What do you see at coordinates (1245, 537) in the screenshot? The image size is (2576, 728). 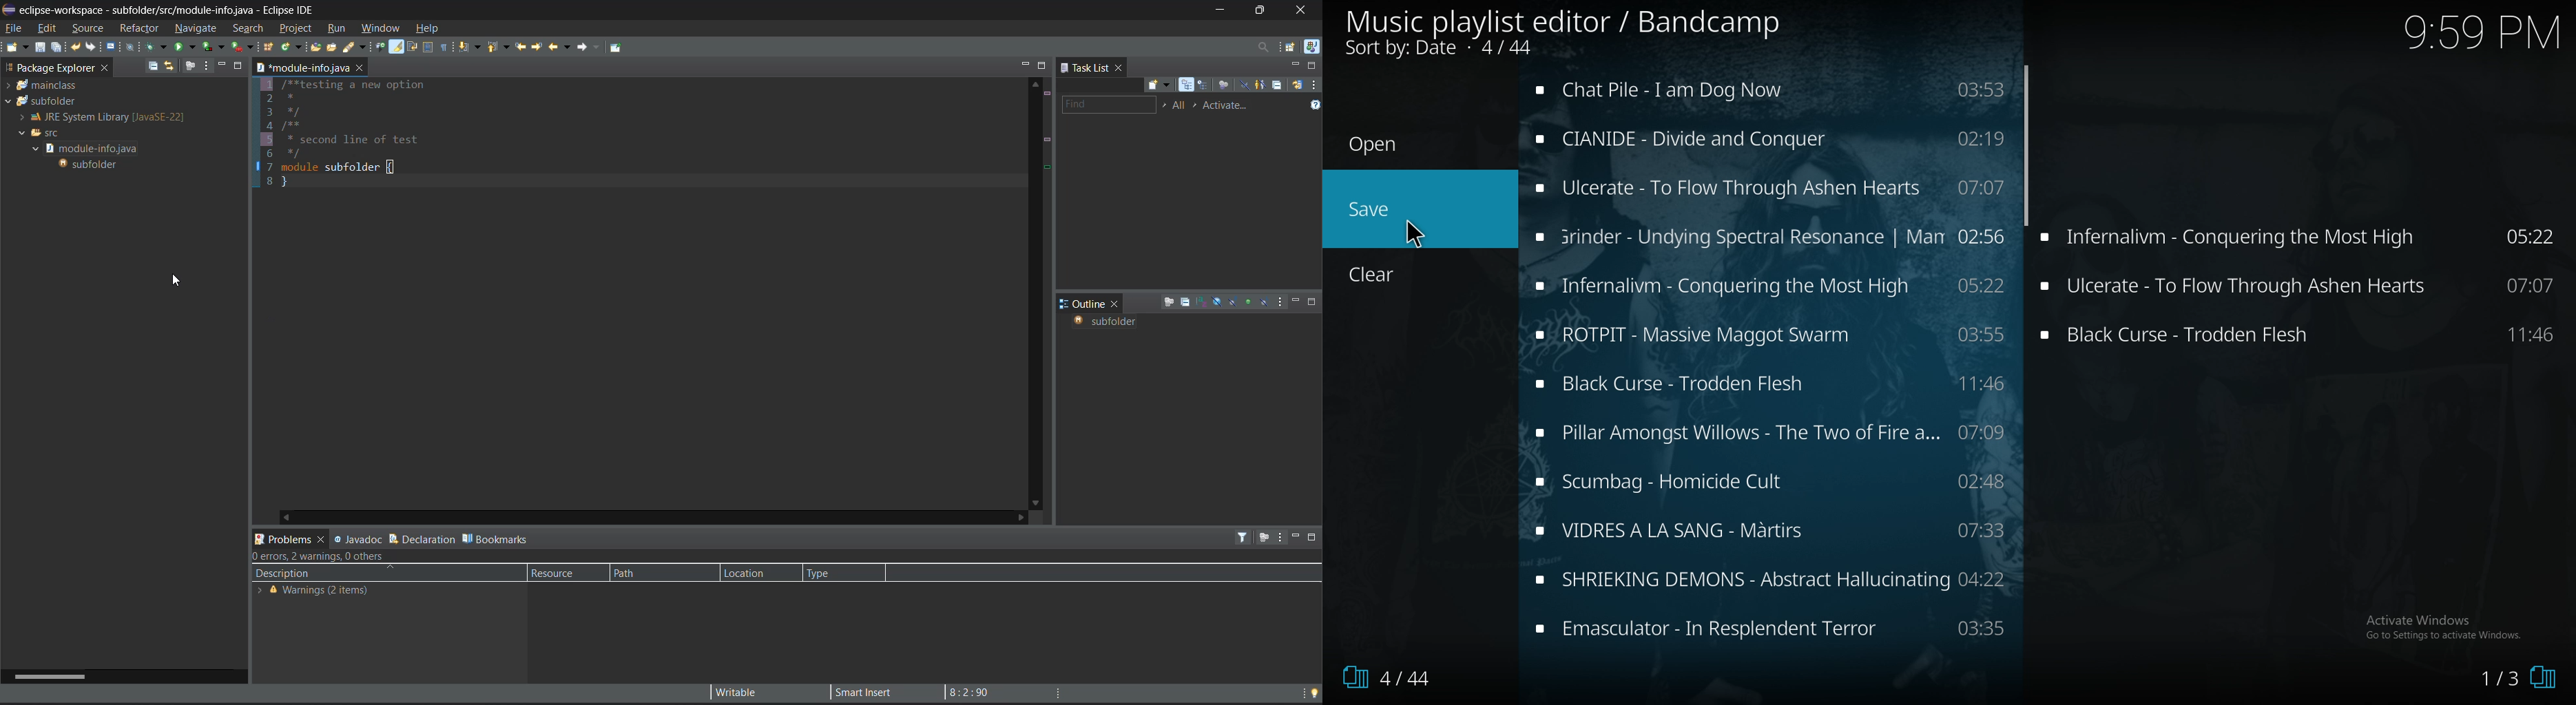 I see `filters` at bounding box center [1245, 537].